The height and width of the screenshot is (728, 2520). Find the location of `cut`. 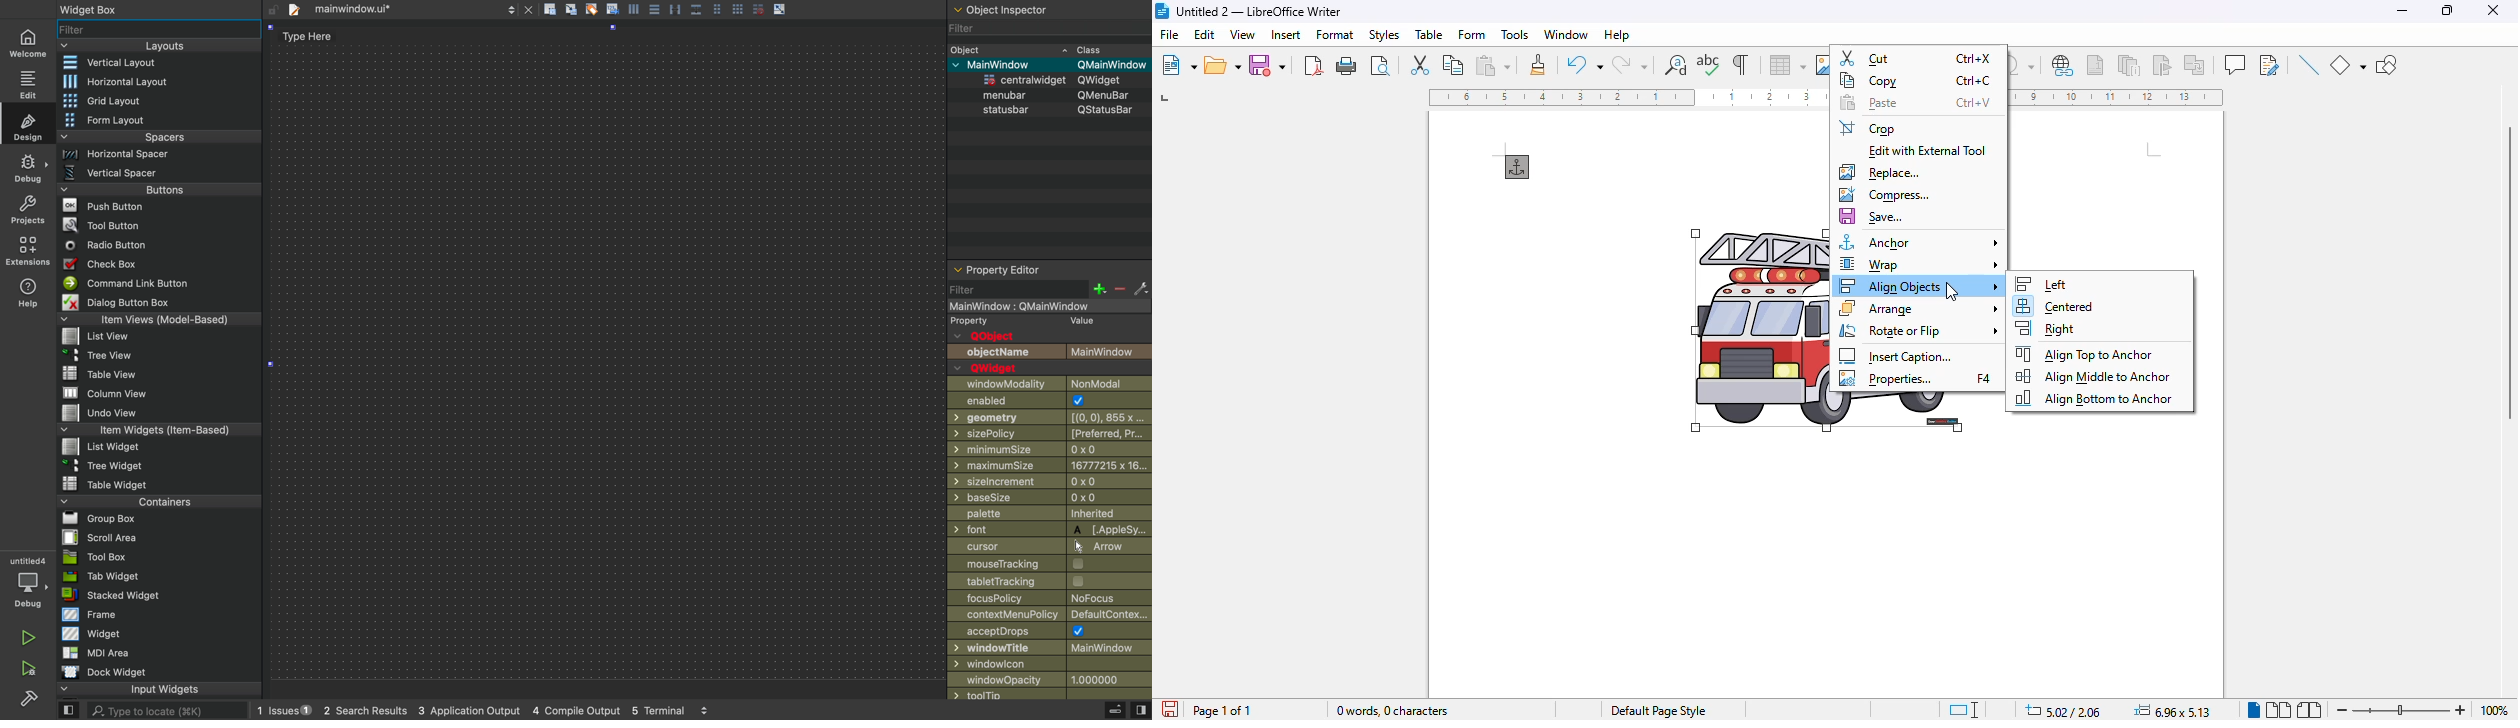

cut is located at coordinates (1419, 63).